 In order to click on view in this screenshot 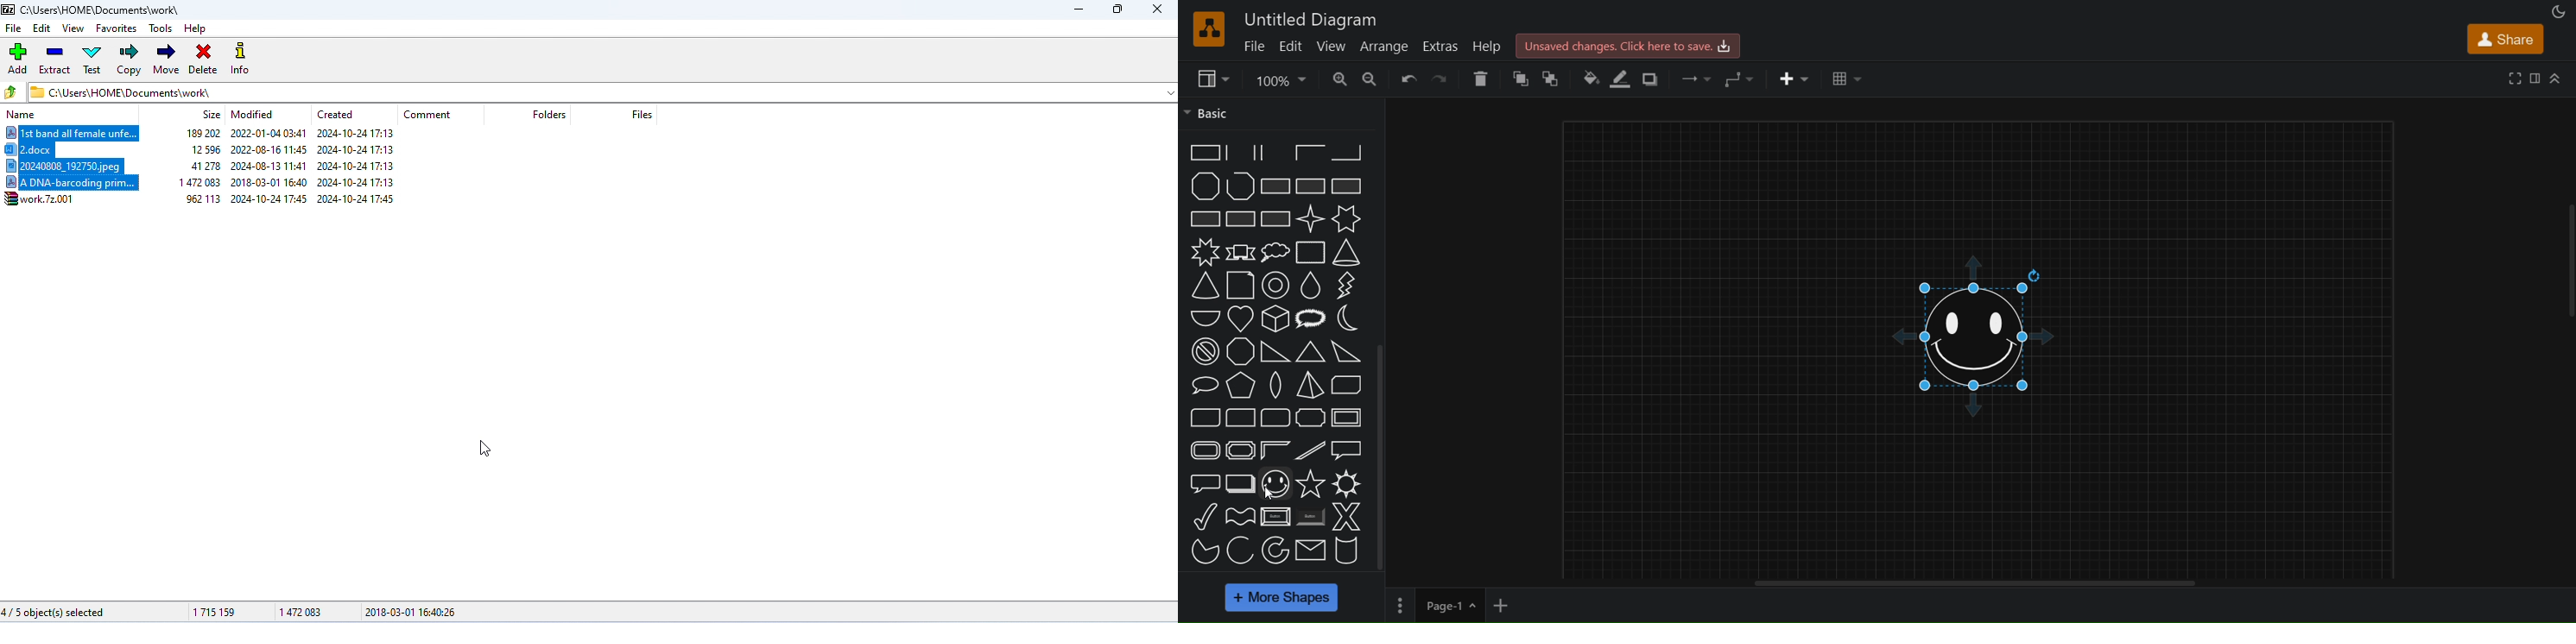, I will do `click(73, 28)`.